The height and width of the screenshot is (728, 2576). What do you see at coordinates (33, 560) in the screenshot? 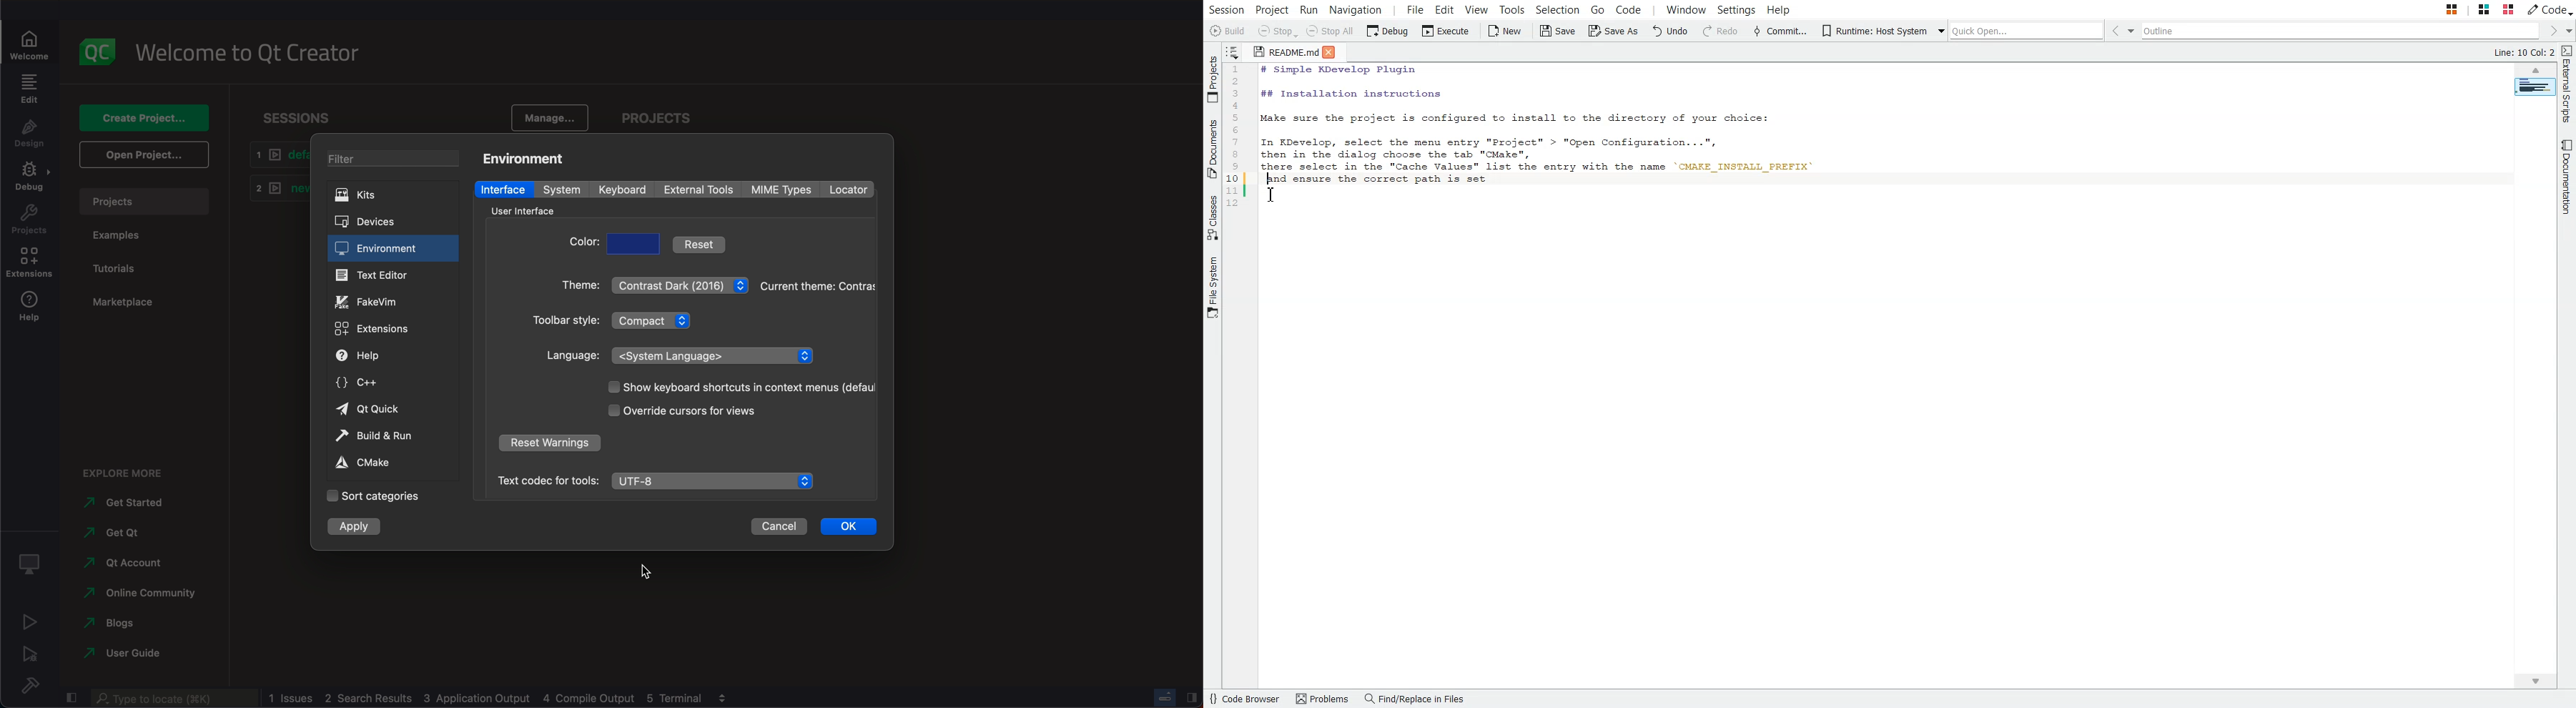
I see `debug` at bounding box center [33, 560].